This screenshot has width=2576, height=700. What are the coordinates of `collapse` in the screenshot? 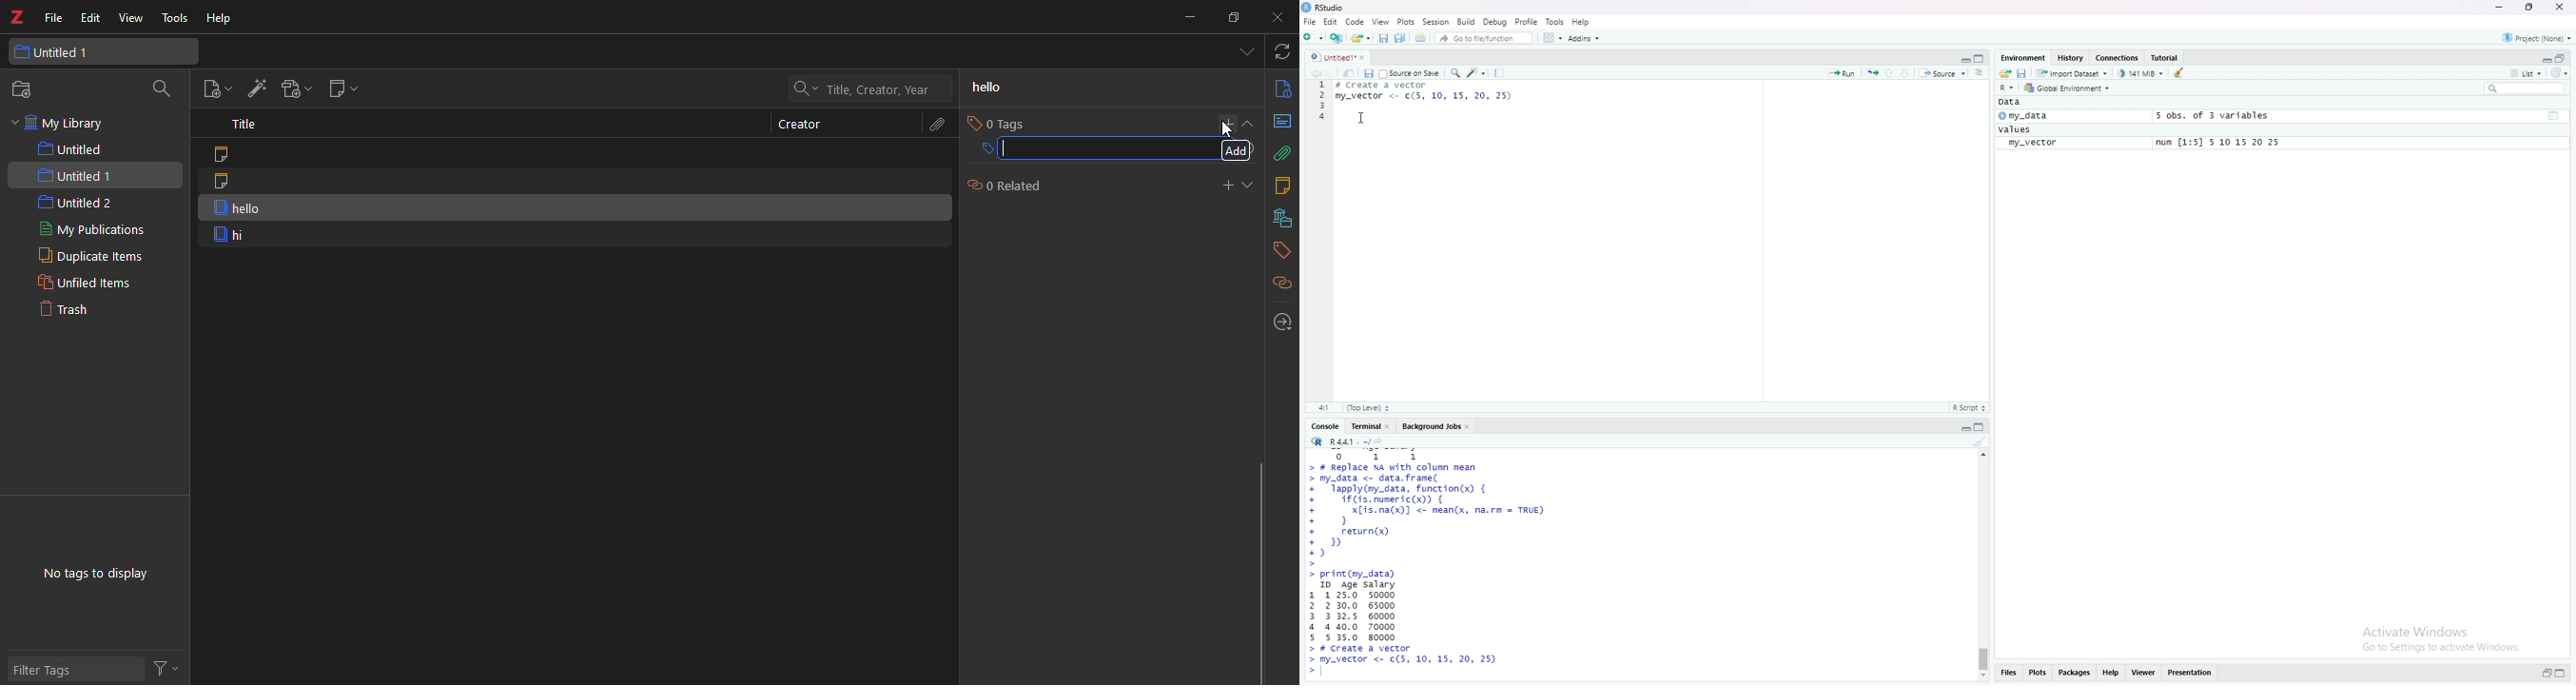 It's located at (1981, 59).